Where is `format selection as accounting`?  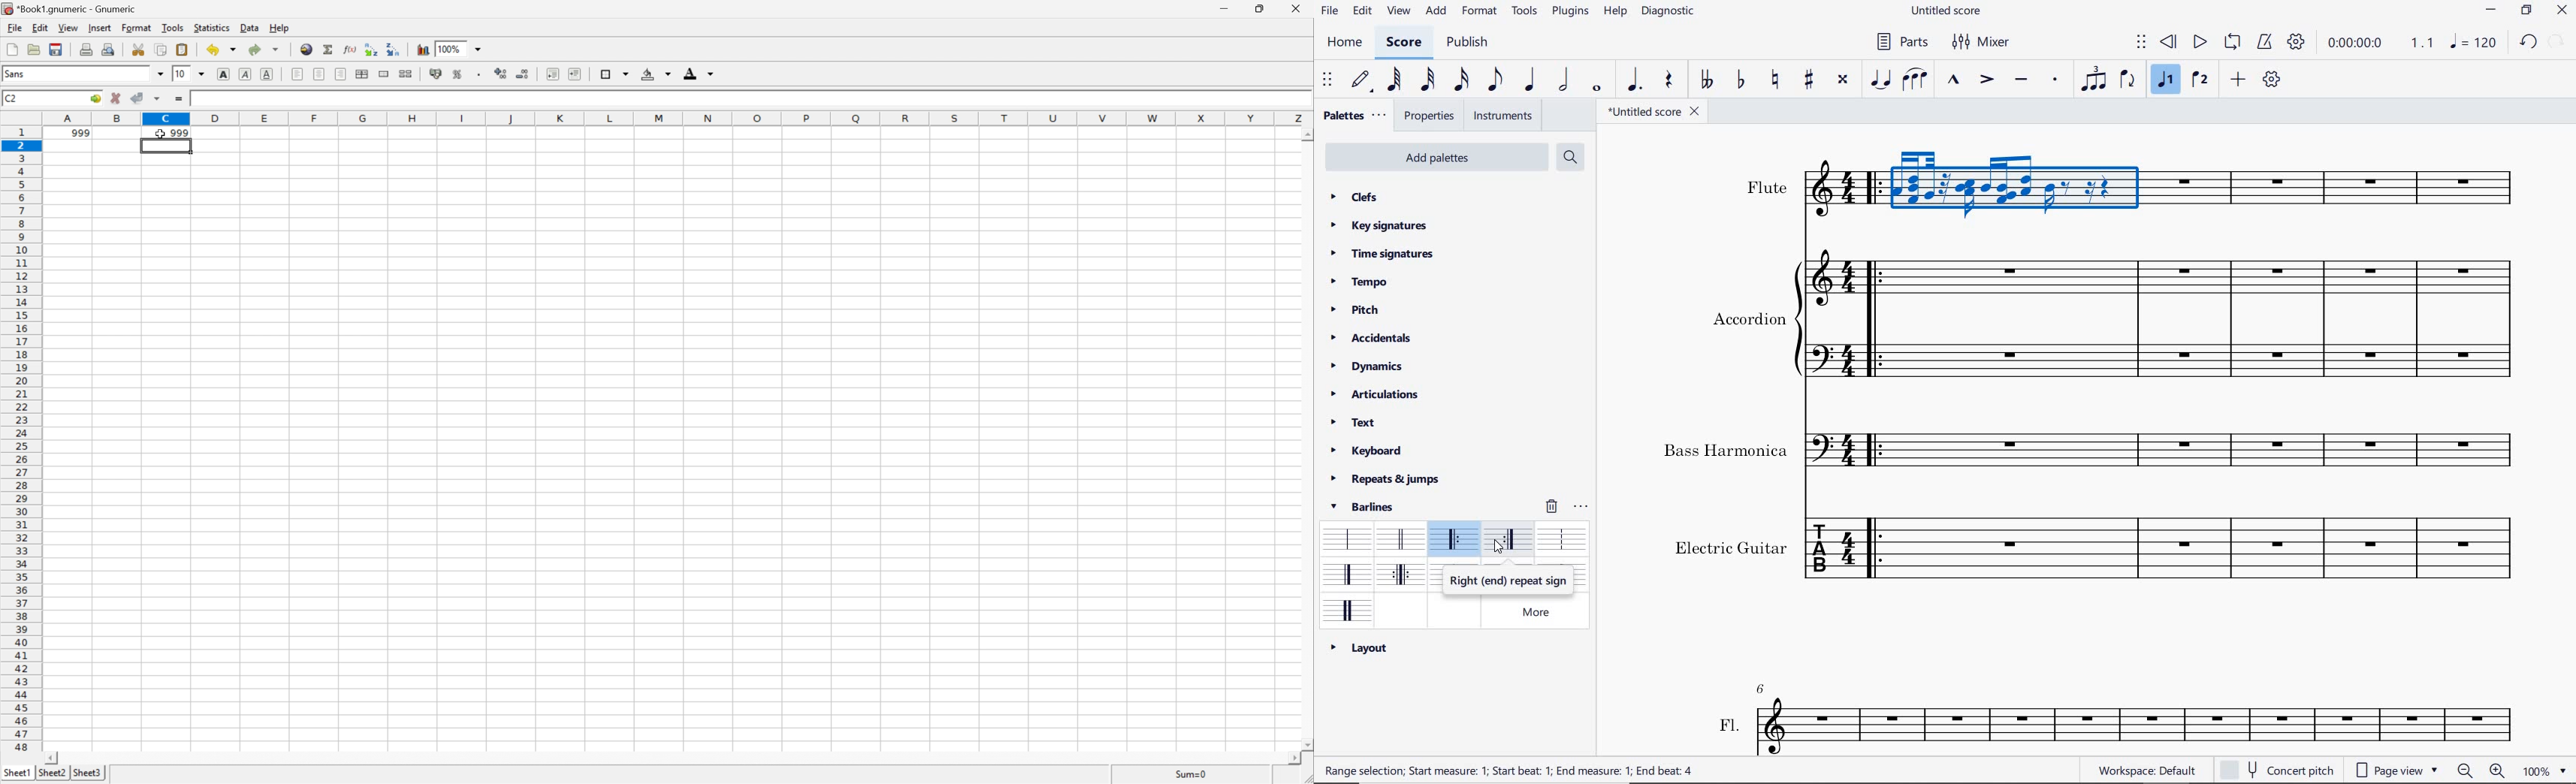 format selection as accounting is located at coordinates (437, 75).